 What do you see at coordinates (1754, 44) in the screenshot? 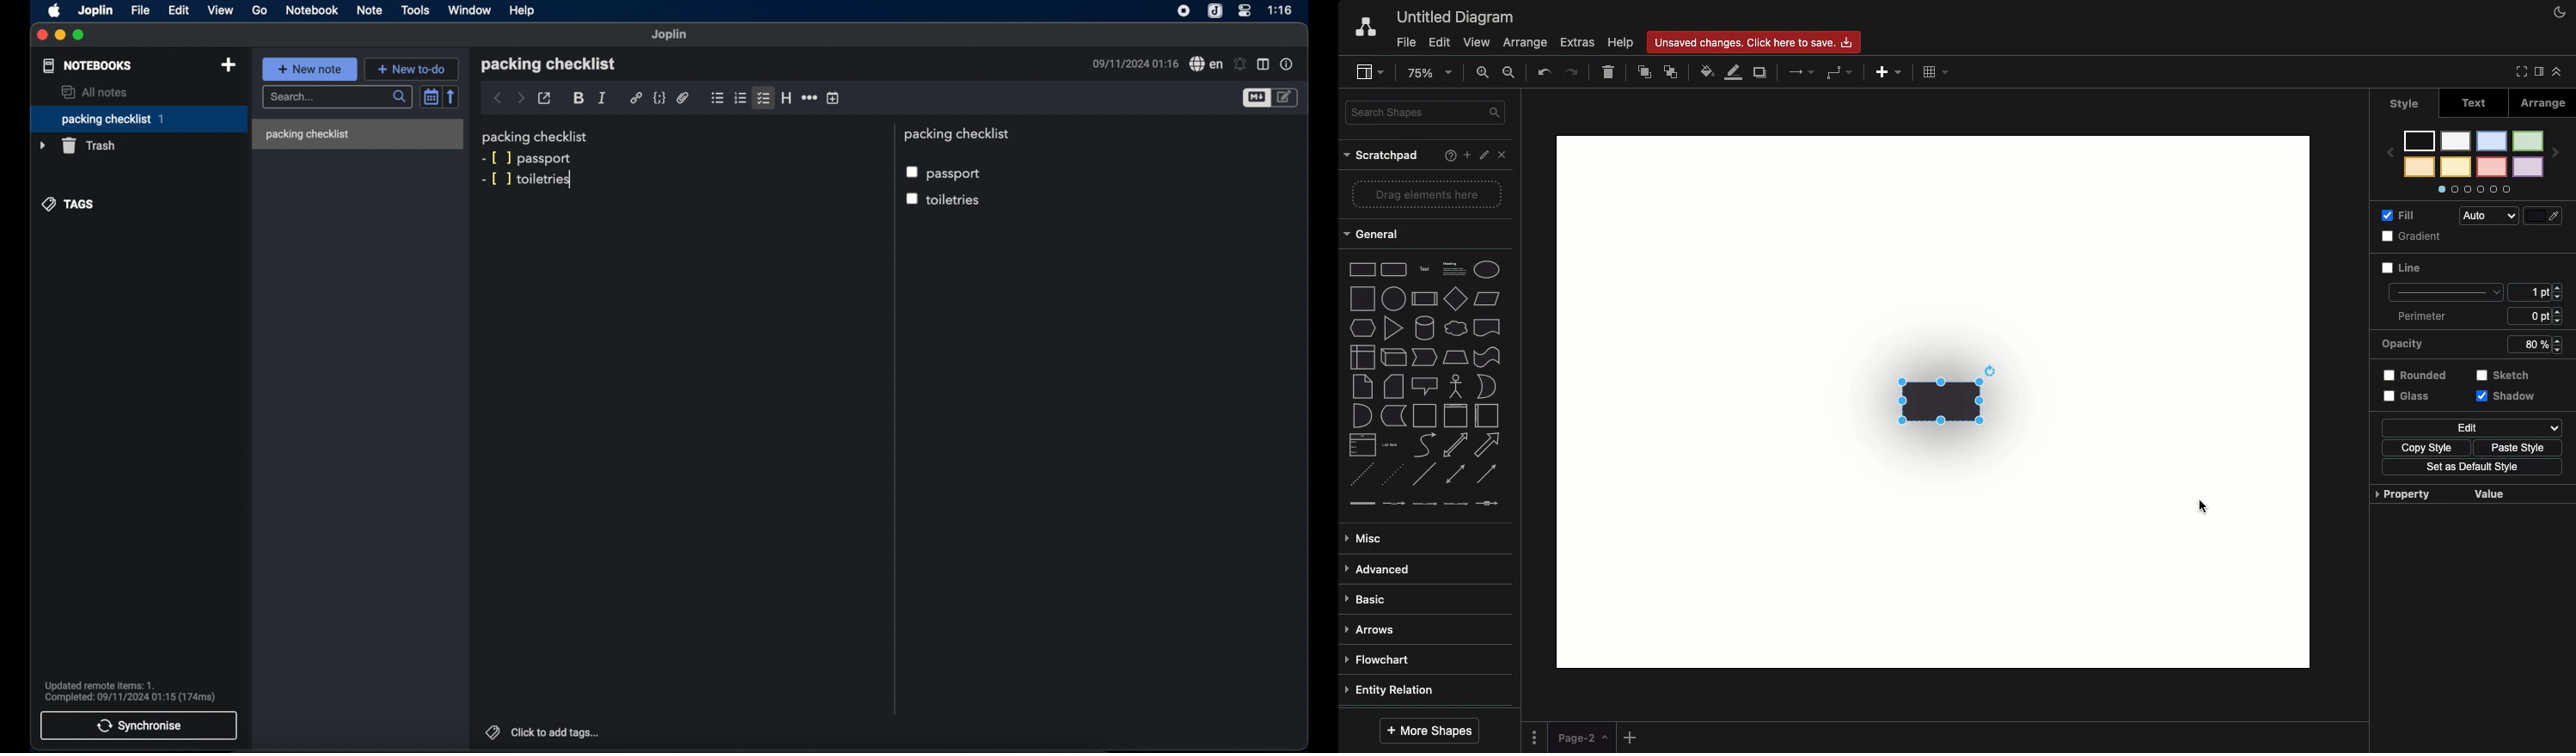
I see `Unsaved` at bounding box center [1754, 44].